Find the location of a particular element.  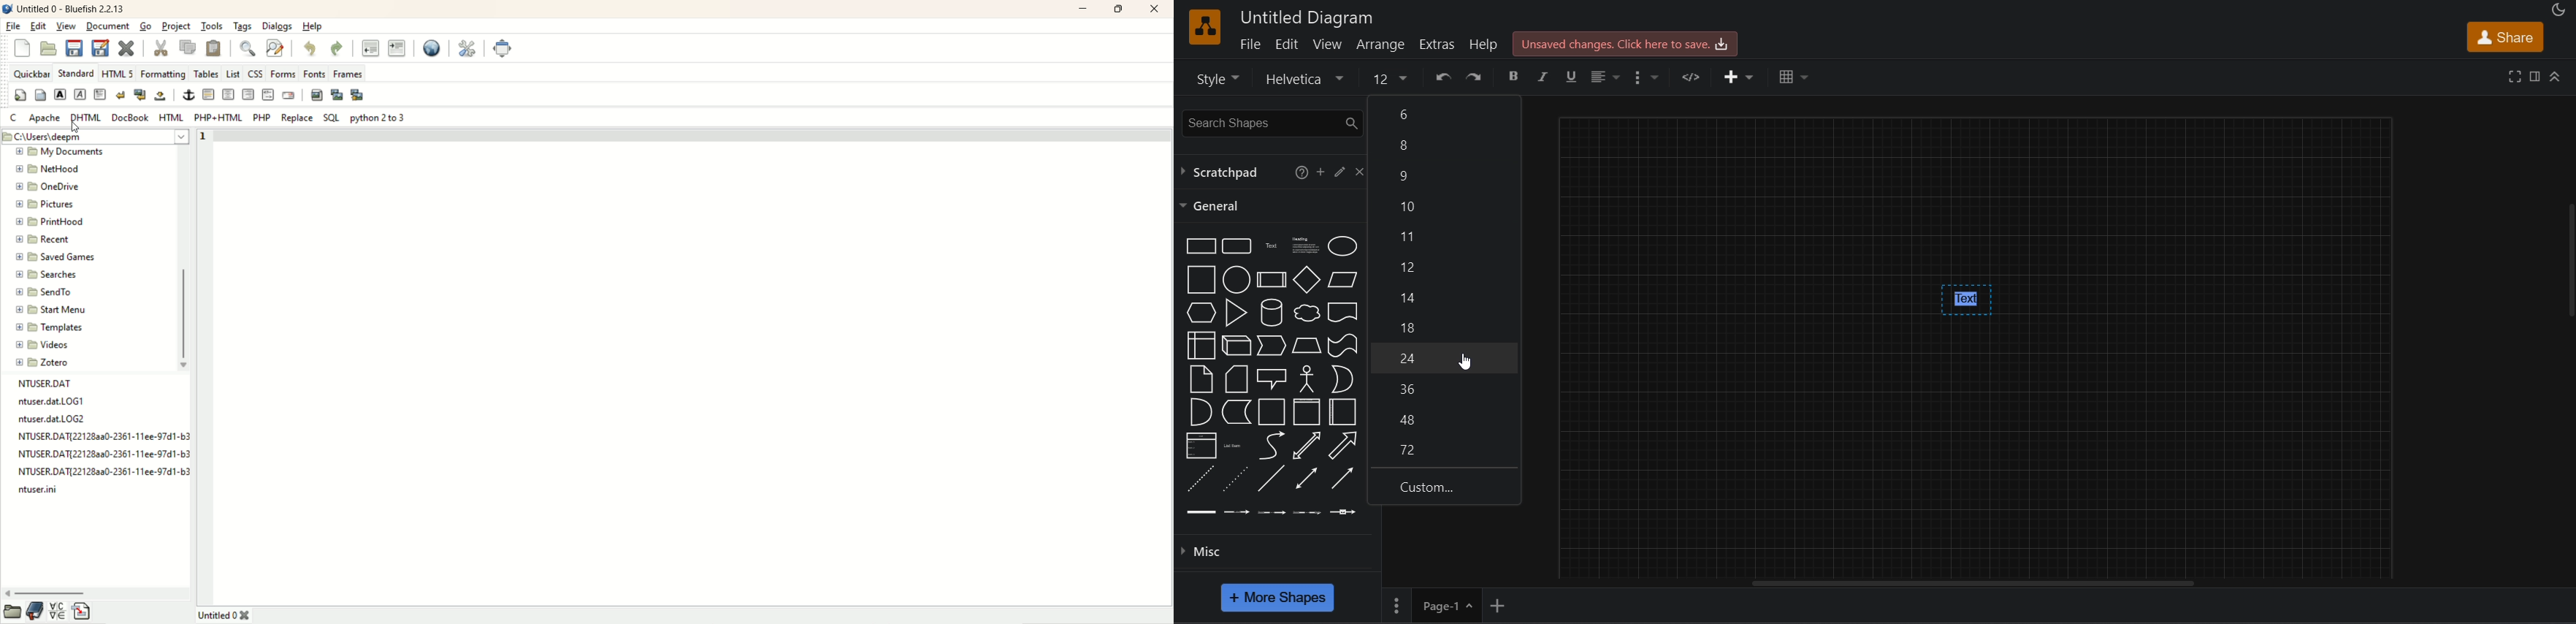

insert special character is located at coordinates (57, 613).